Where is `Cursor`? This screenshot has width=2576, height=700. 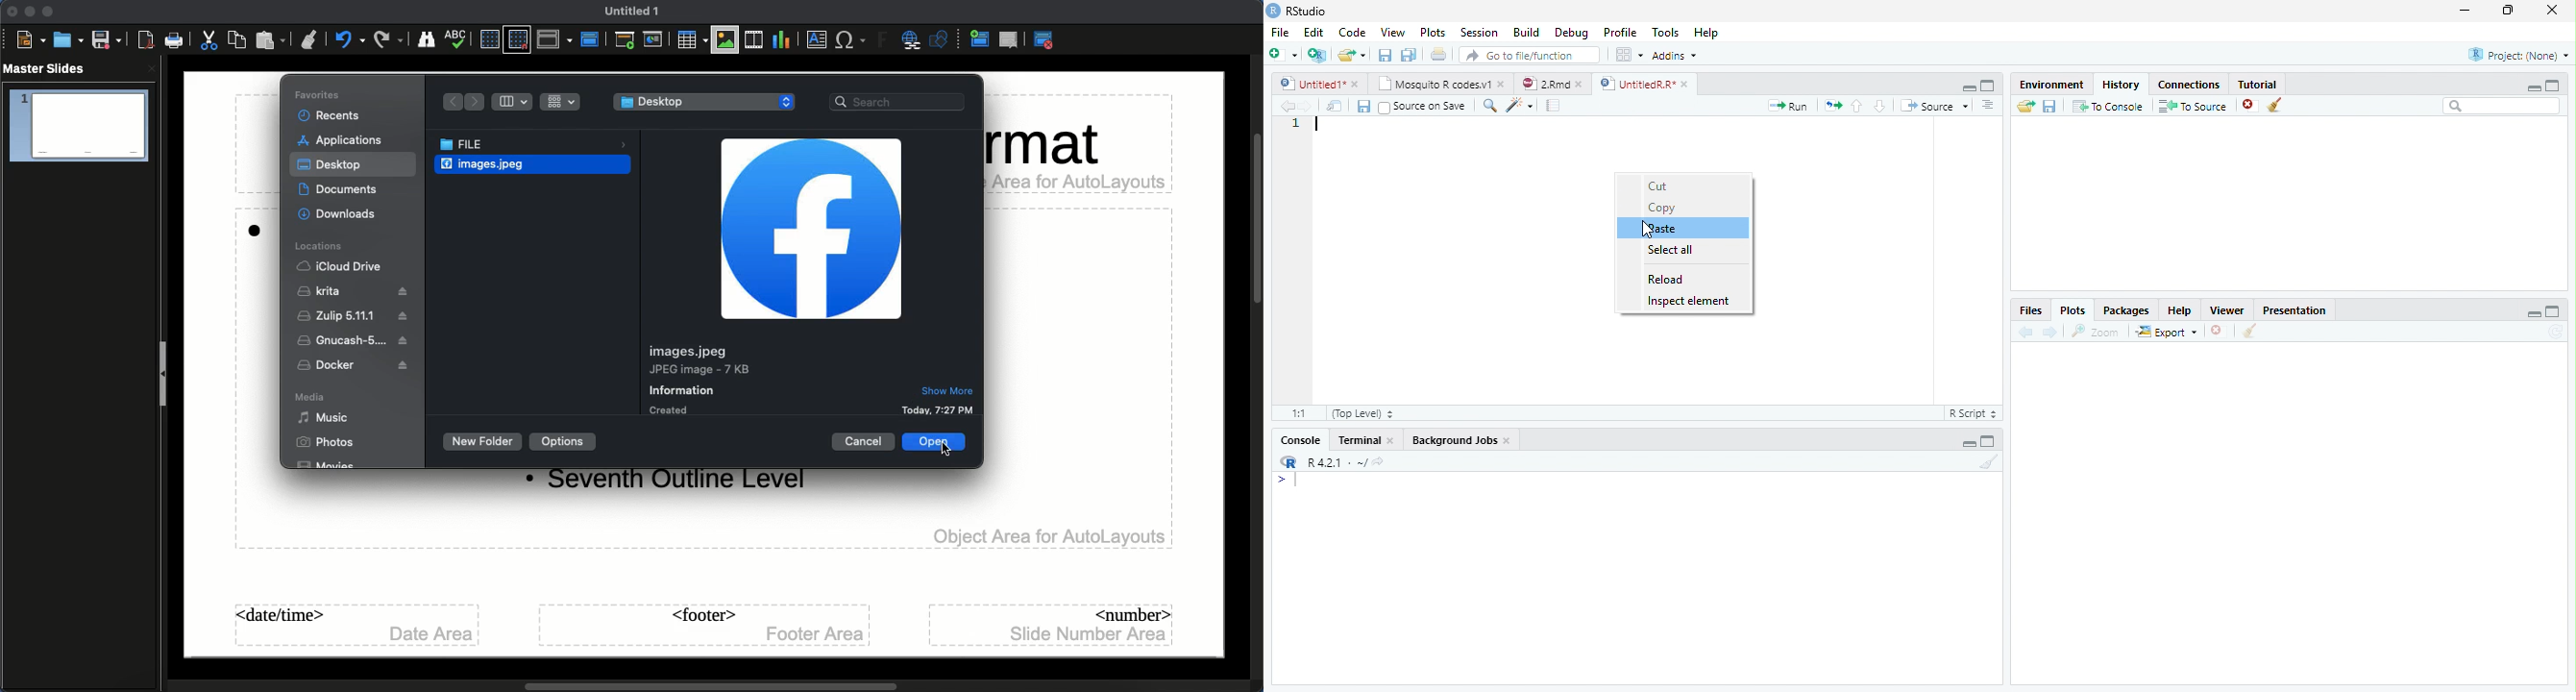 Cursor is located at coordinates (1650, 230).